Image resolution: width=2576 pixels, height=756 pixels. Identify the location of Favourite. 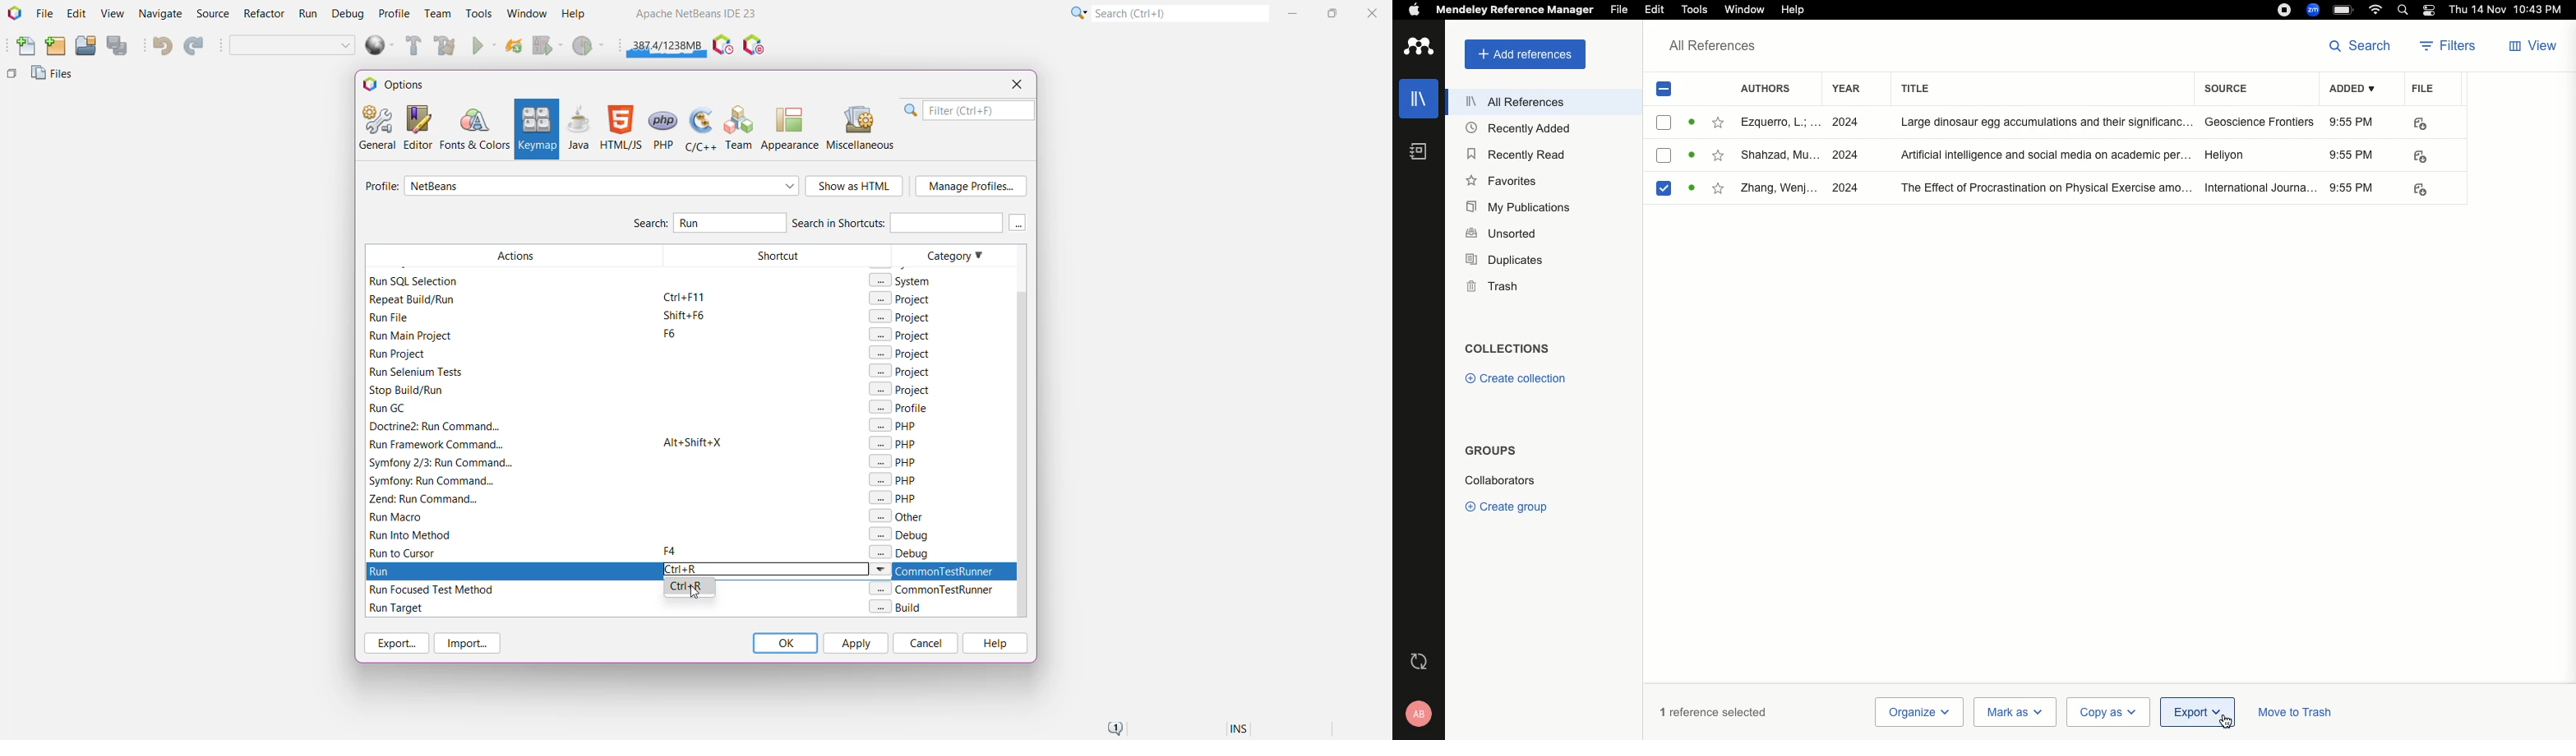
(1719, 123).